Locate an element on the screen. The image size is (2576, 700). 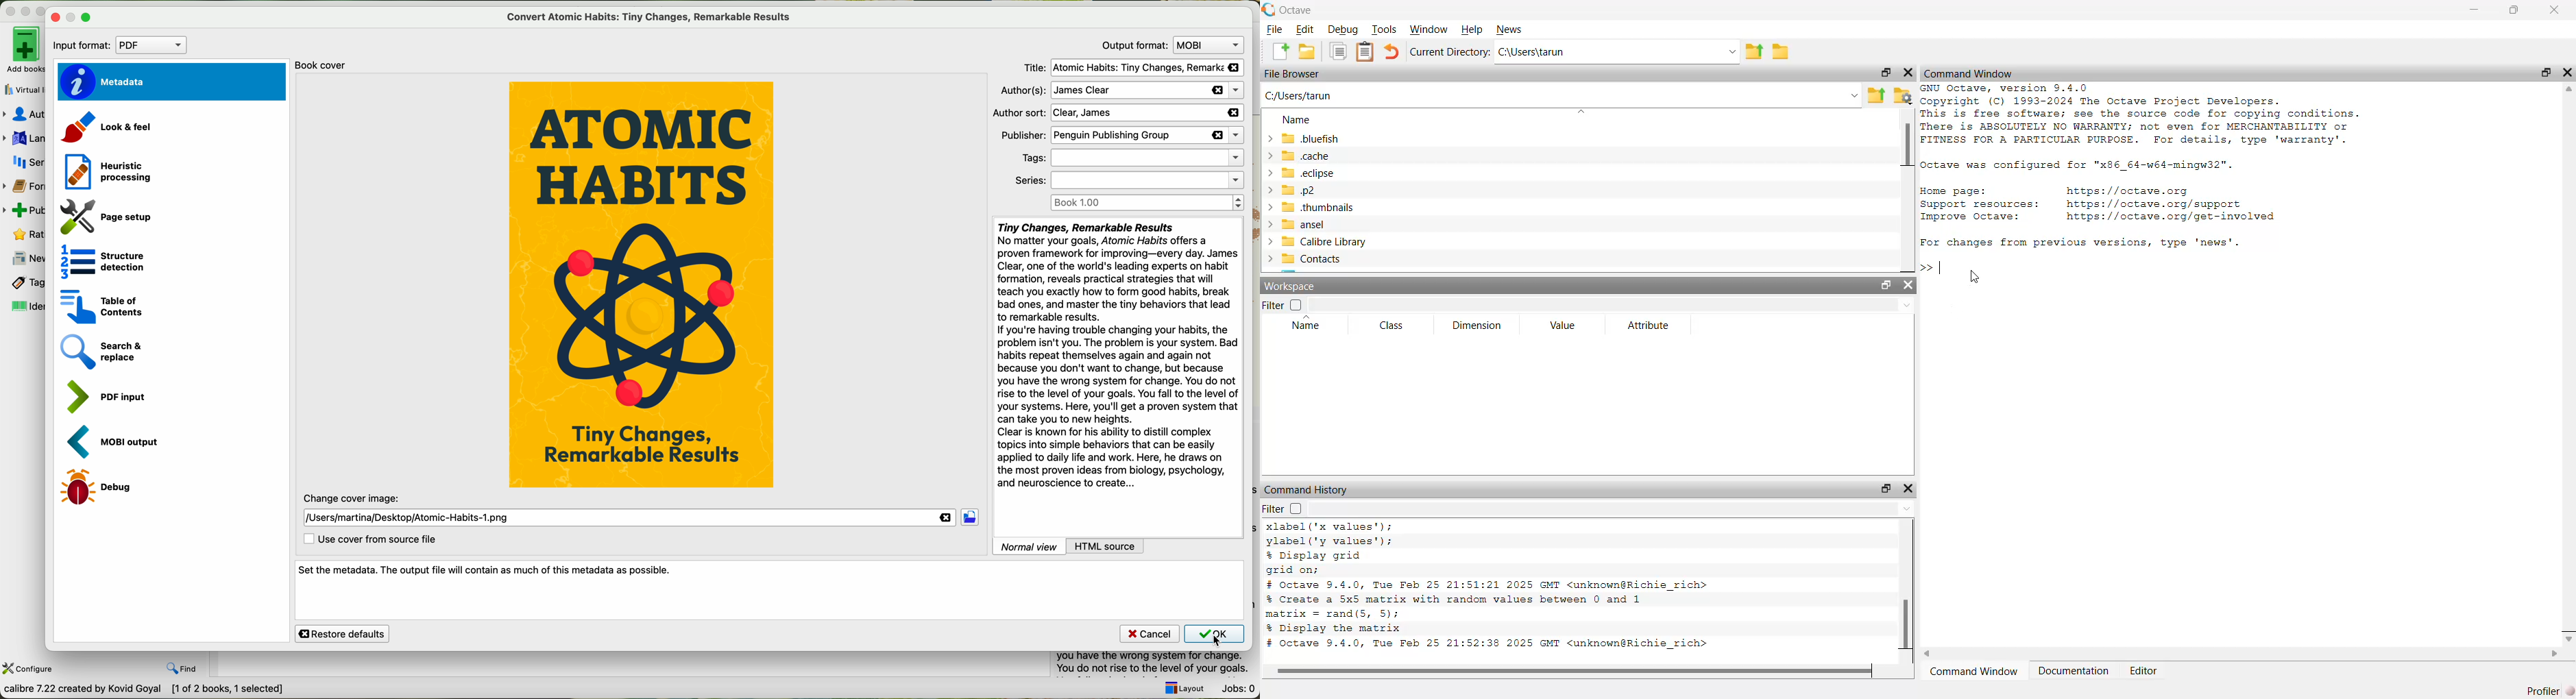
table of contents is located at coordinates (101, 306).